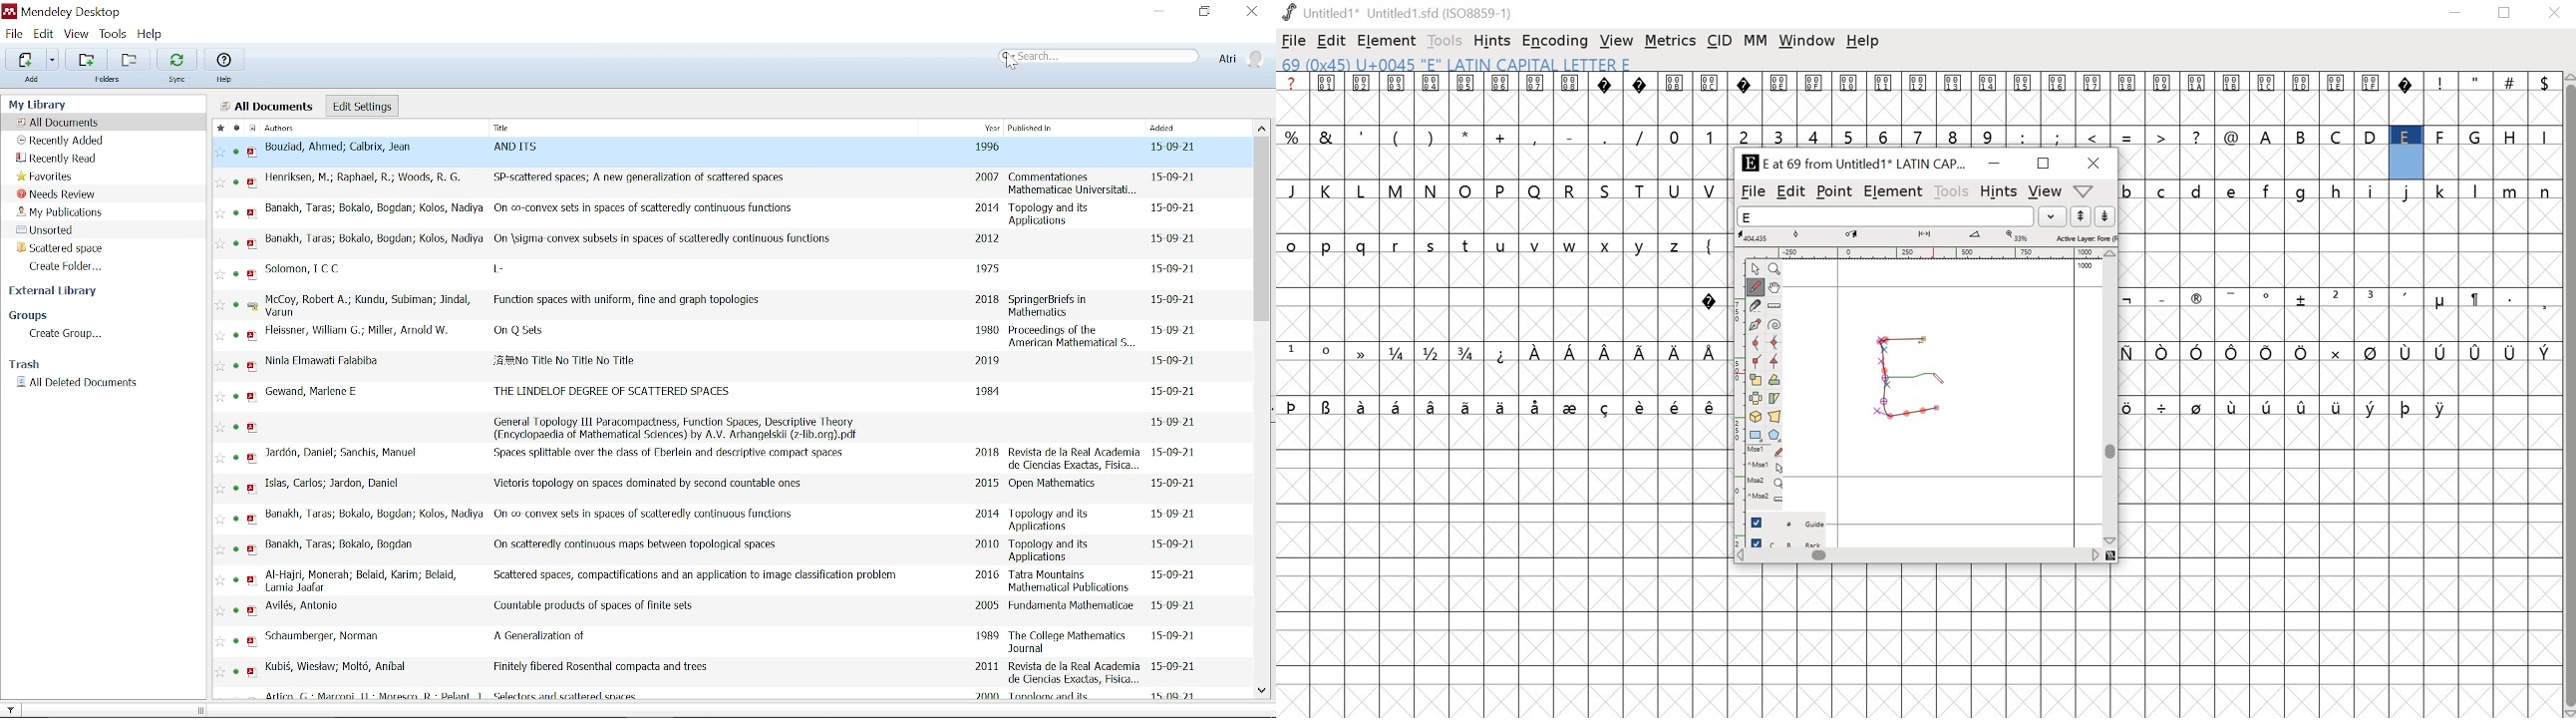 The image size is (2576, 728). Describe the element at coordinates (2081, 216) in the screenshot. I see `up` at that location.